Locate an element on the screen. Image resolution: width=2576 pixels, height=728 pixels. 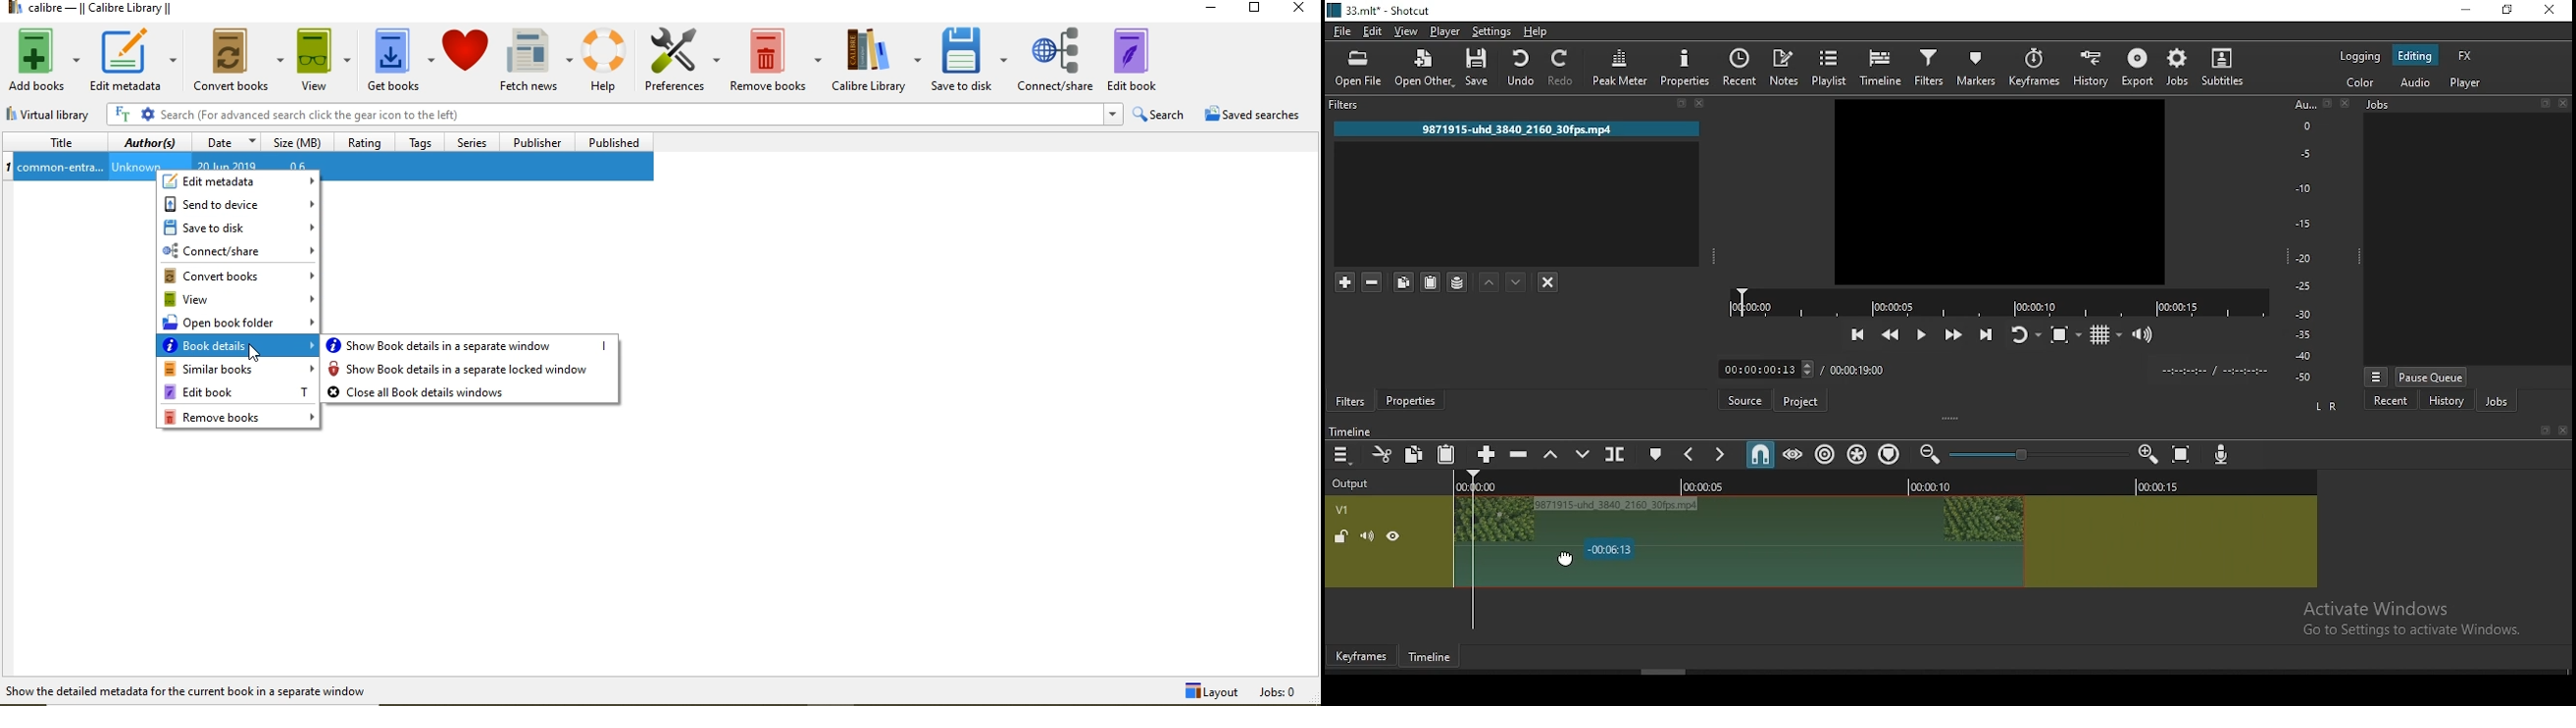
restore is located at coordinates (2508, 11).